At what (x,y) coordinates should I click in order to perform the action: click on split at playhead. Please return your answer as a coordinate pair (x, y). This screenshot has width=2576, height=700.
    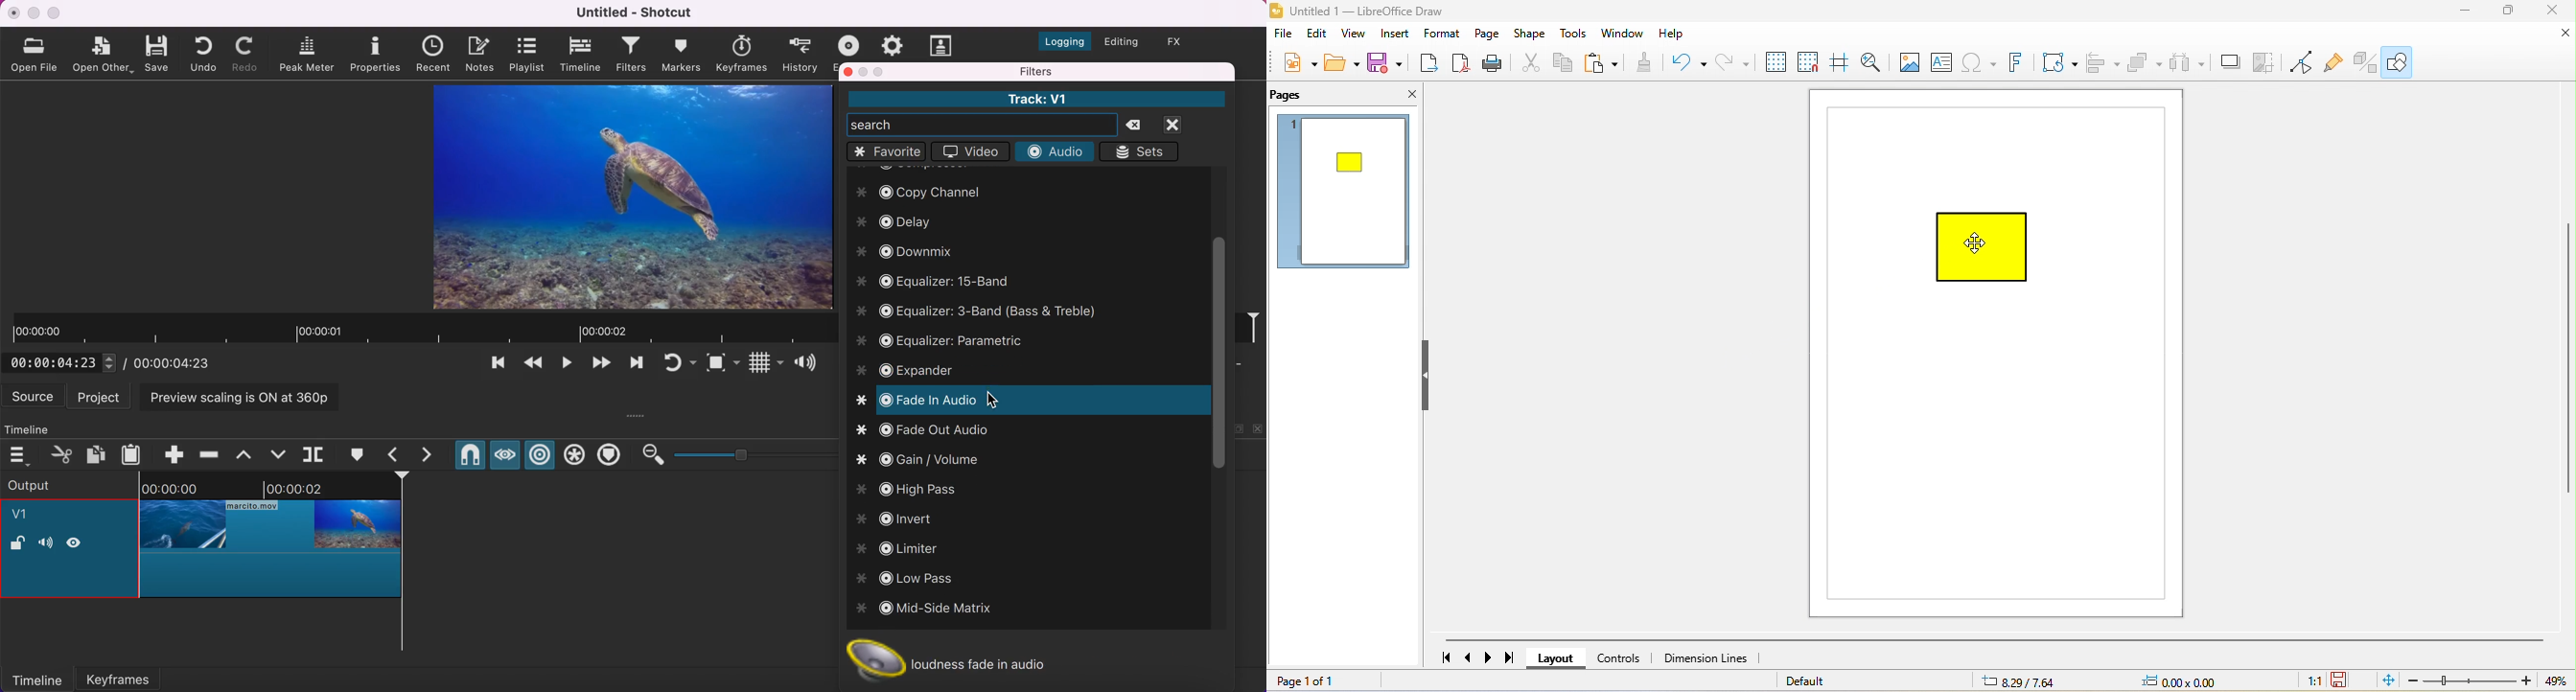
    Looking at the image, I should click on (315, 455).